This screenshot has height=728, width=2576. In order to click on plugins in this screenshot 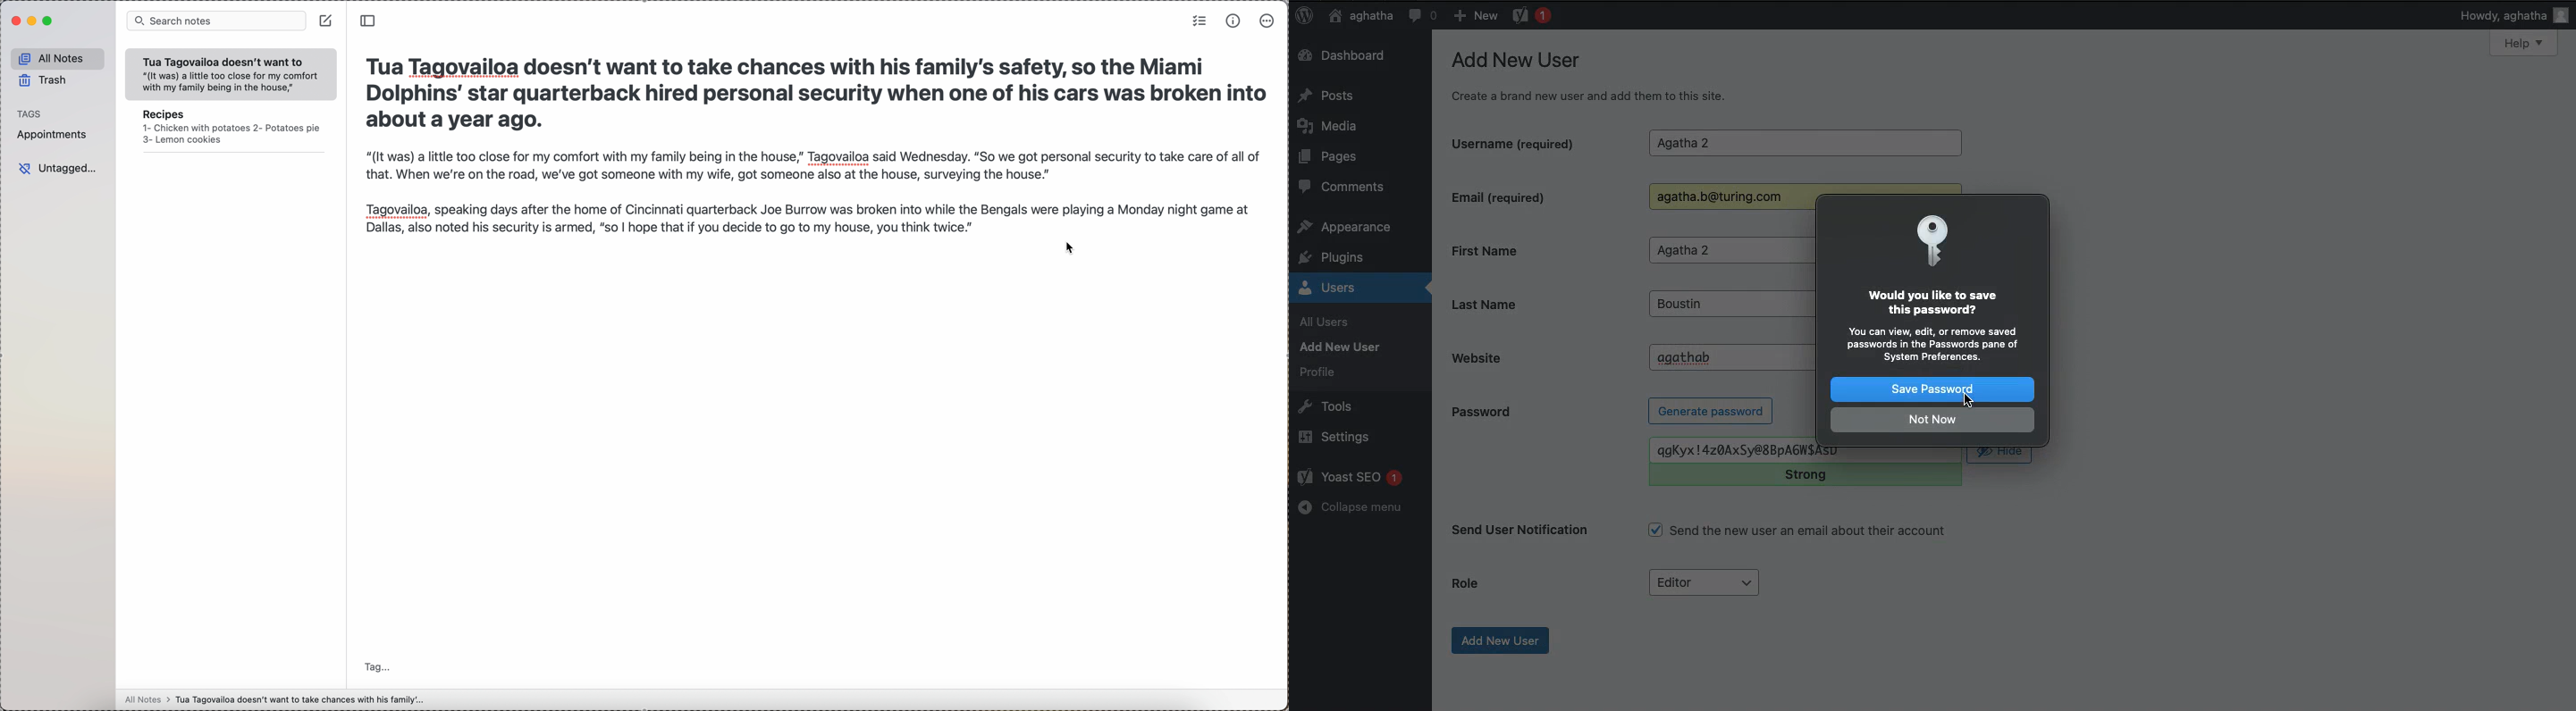, I will do `click(1341, 258)`.